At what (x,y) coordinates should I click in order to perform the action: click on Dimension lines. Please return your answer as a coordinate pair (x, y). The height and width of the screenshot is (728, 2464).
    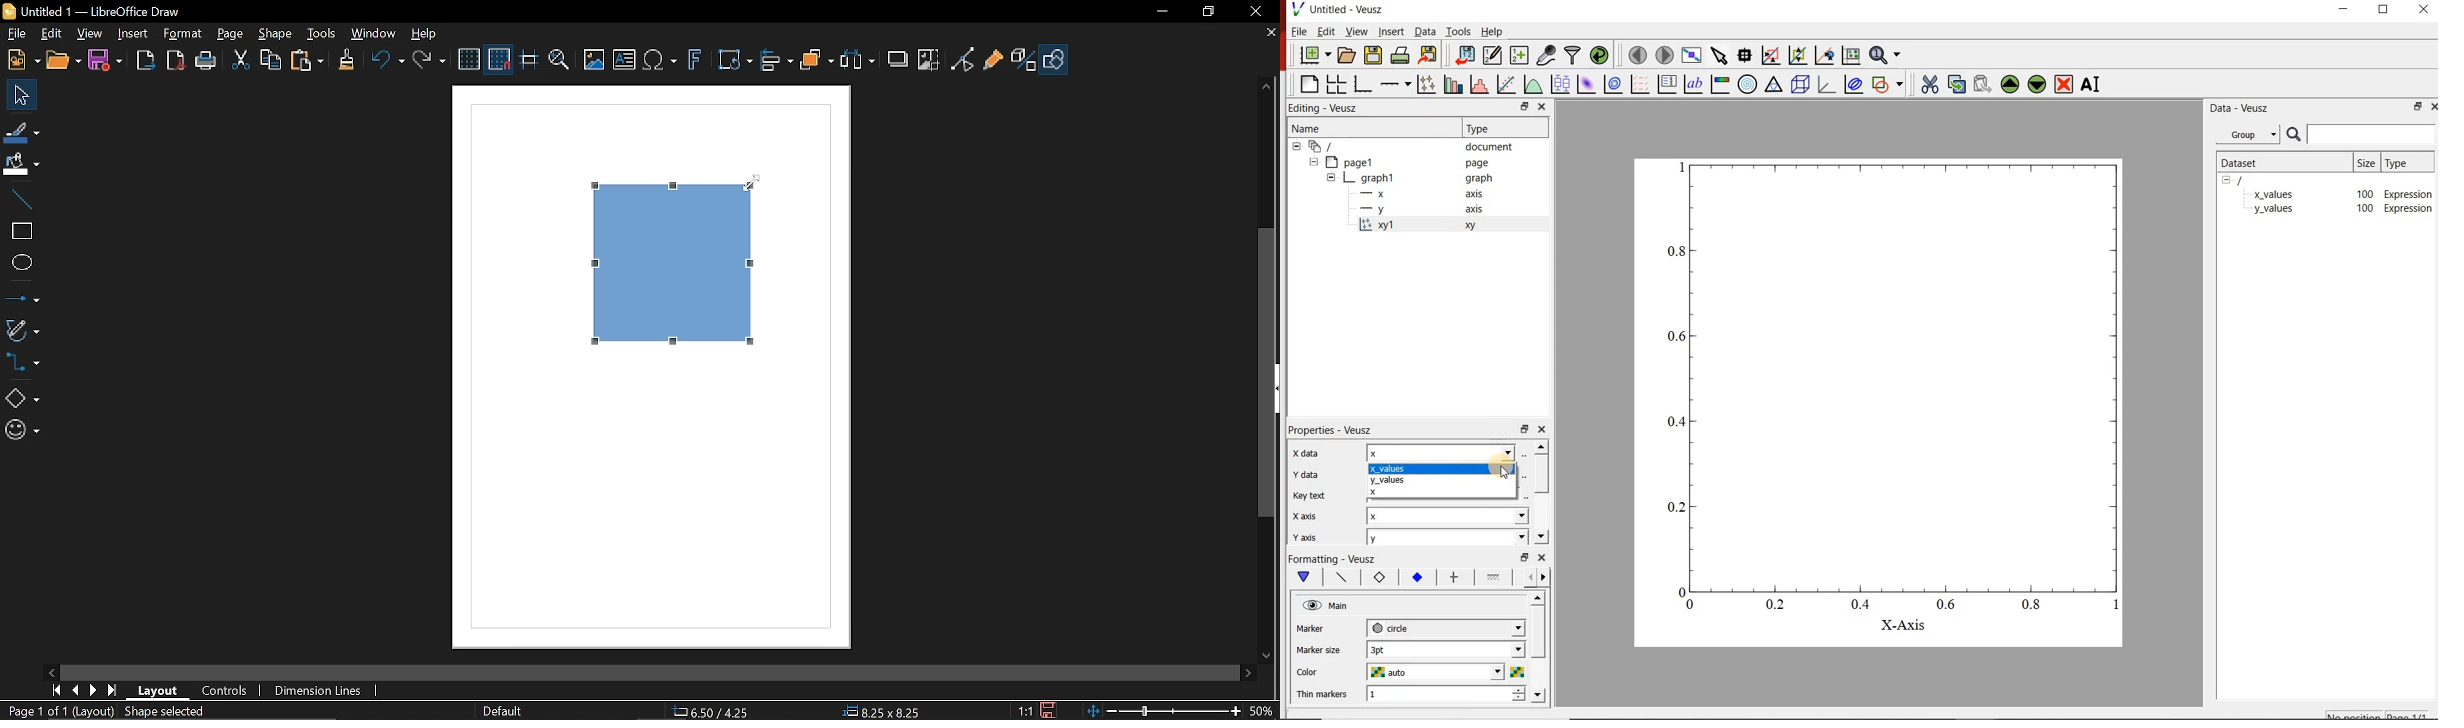
    Looking at the image, I should click on (317, 691).